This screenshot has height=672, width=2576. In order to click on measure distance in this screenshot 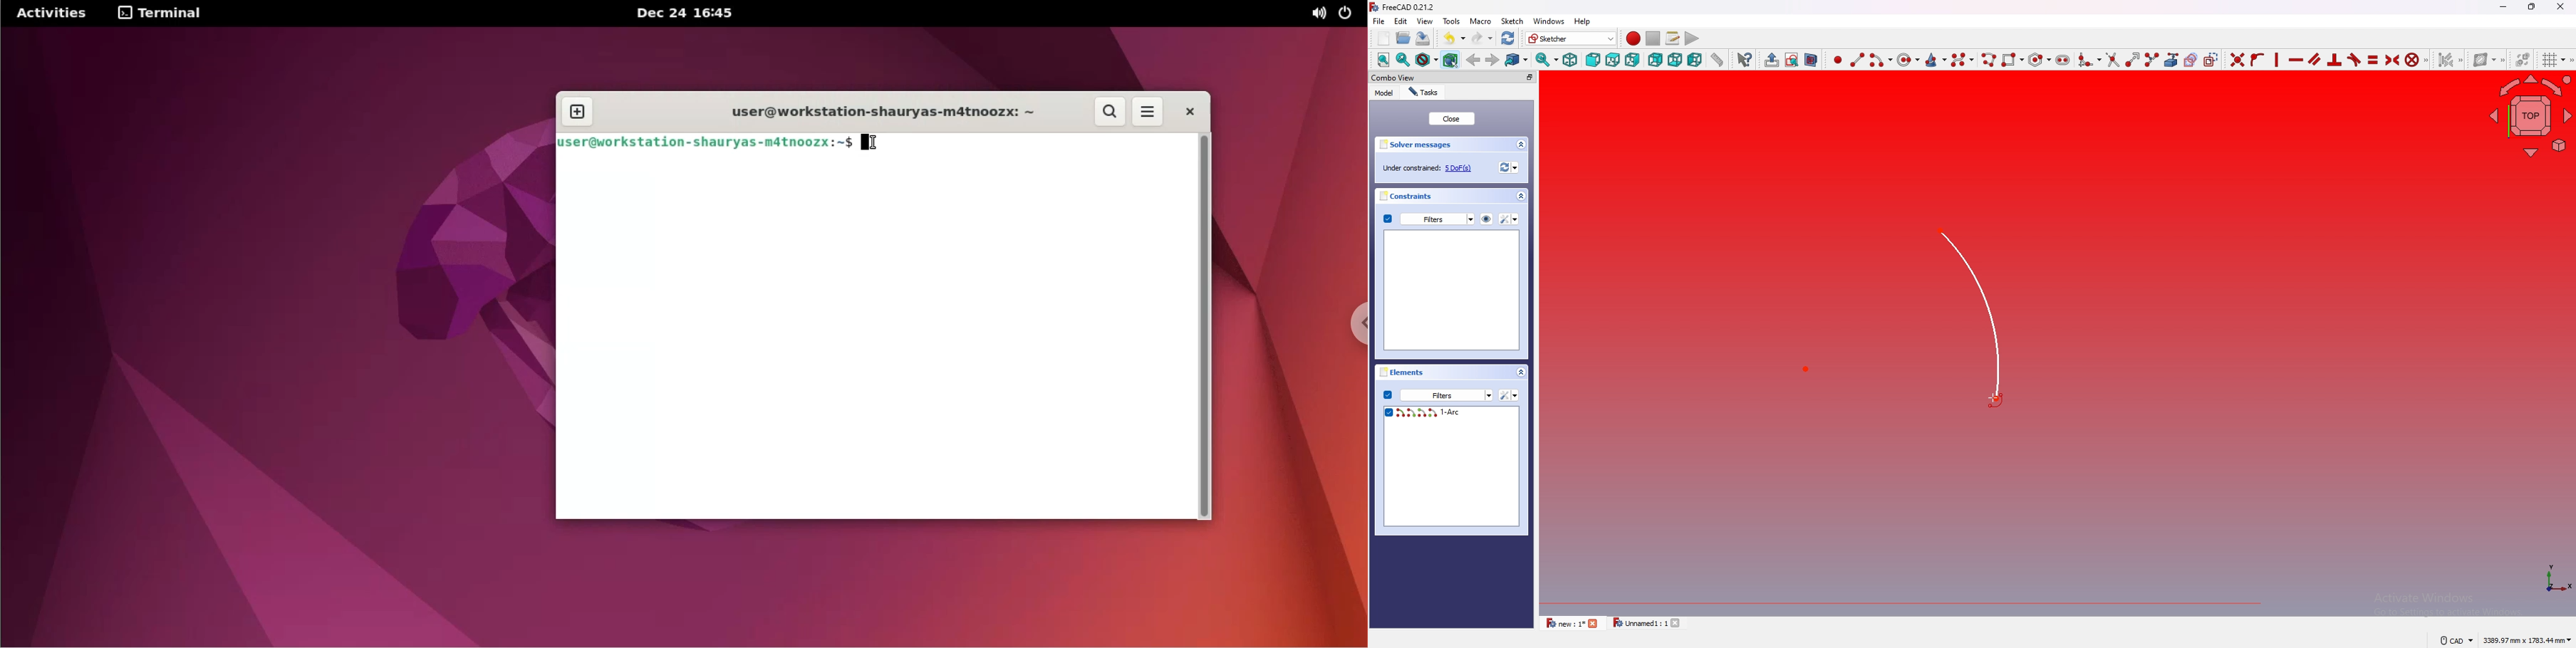, I will do `click(1718, 59)`.